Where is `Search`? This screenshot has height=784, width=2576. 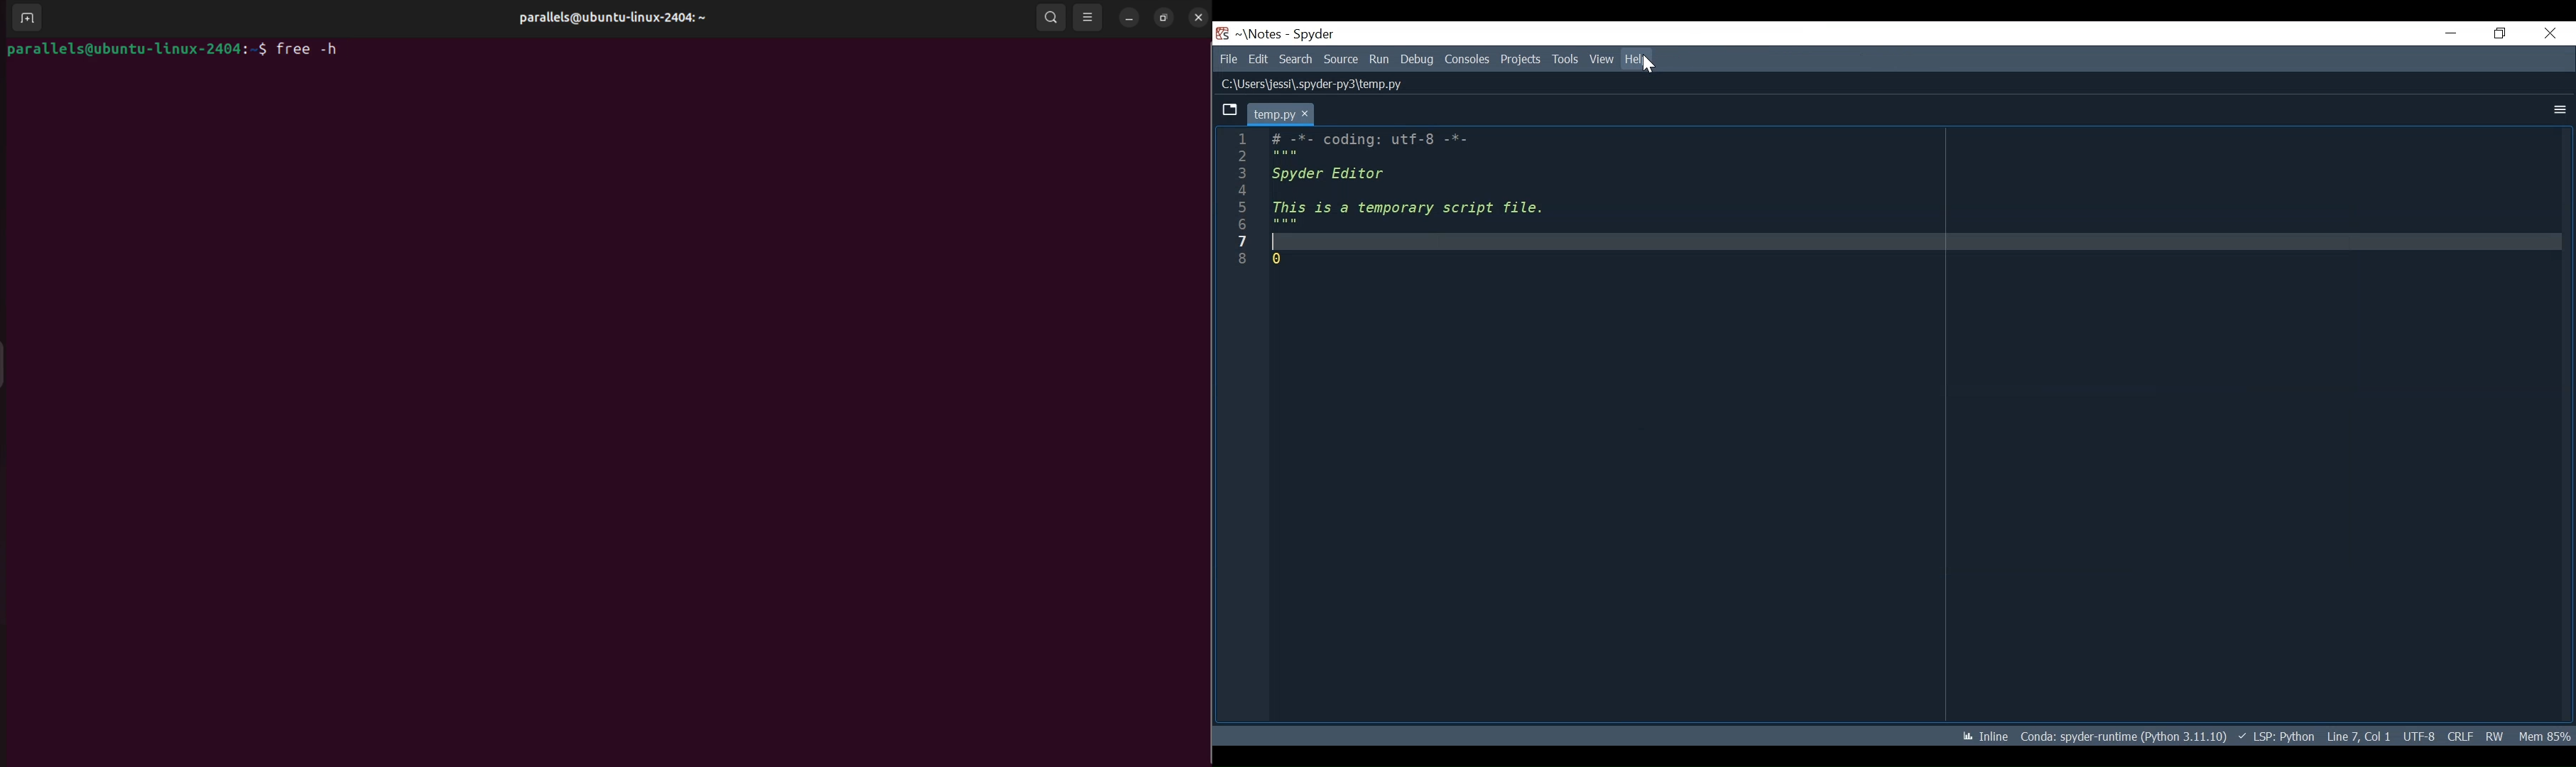 Search is located at coordinates (1297, 58).